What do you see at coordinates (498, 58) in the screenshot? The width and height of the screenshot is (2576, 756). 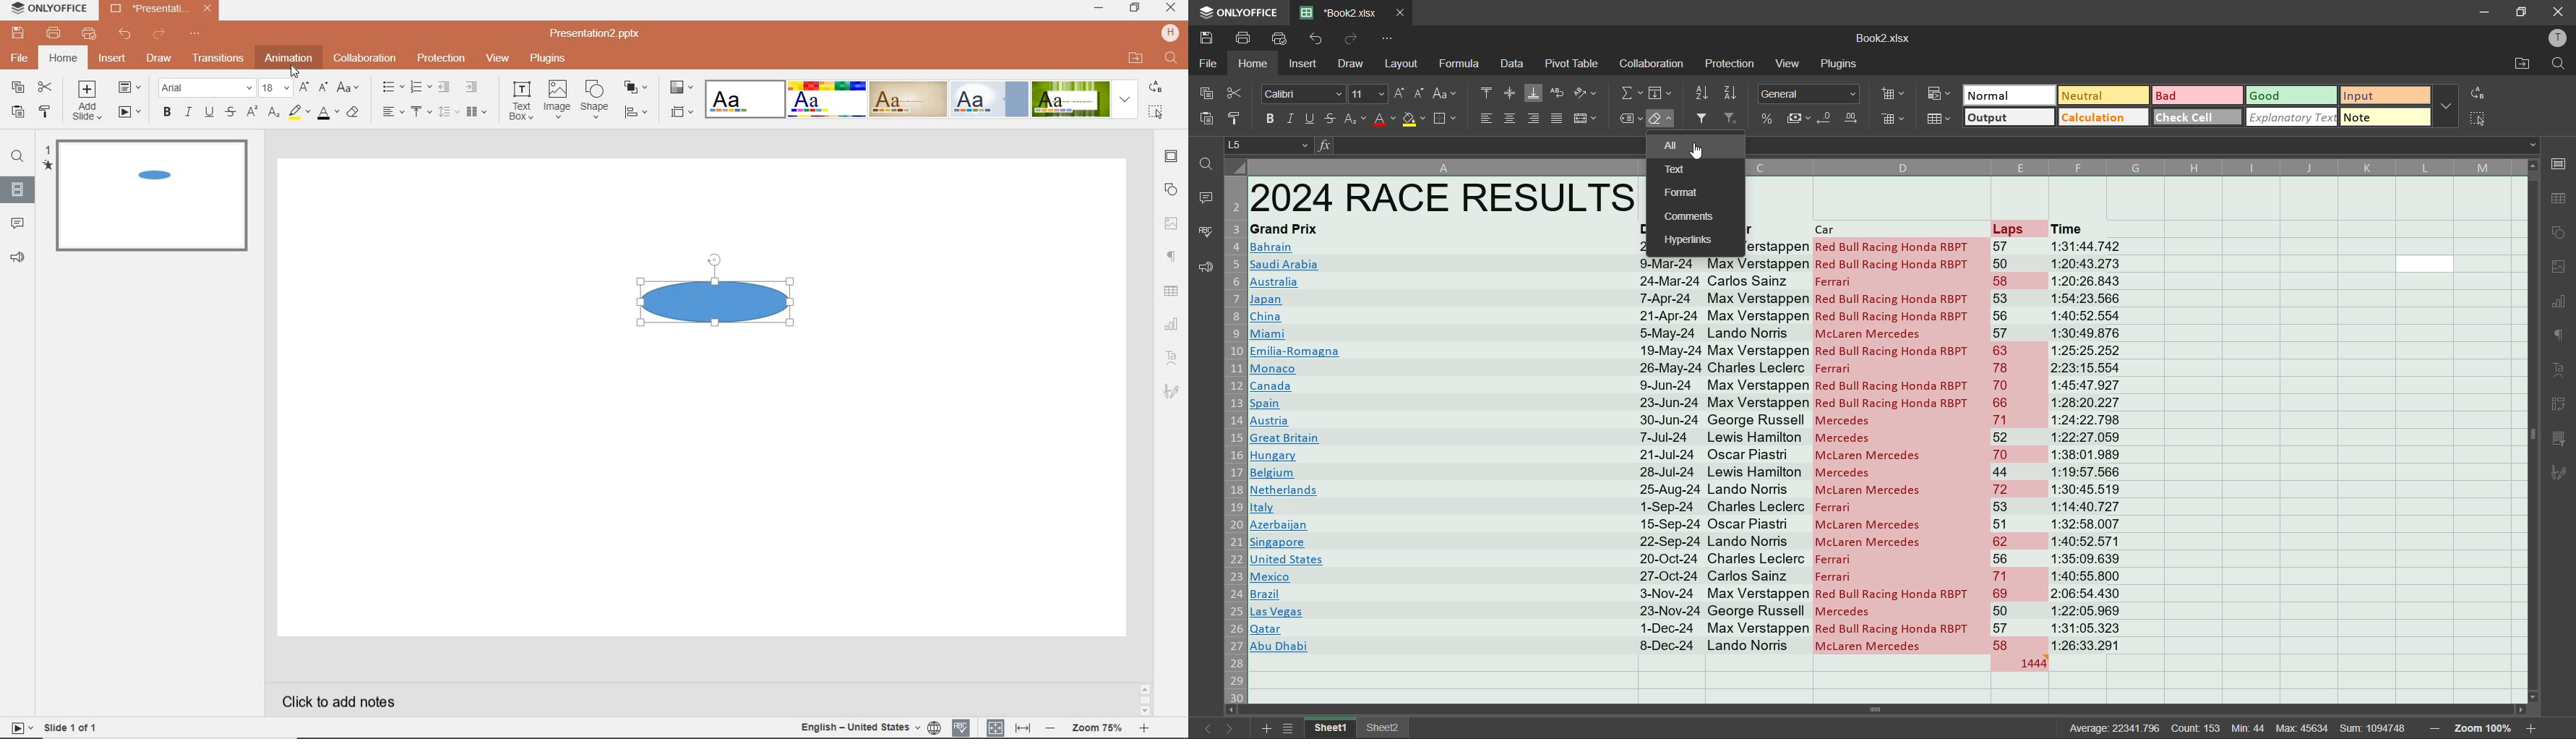 I see `view` at bounding box center [498, 58].